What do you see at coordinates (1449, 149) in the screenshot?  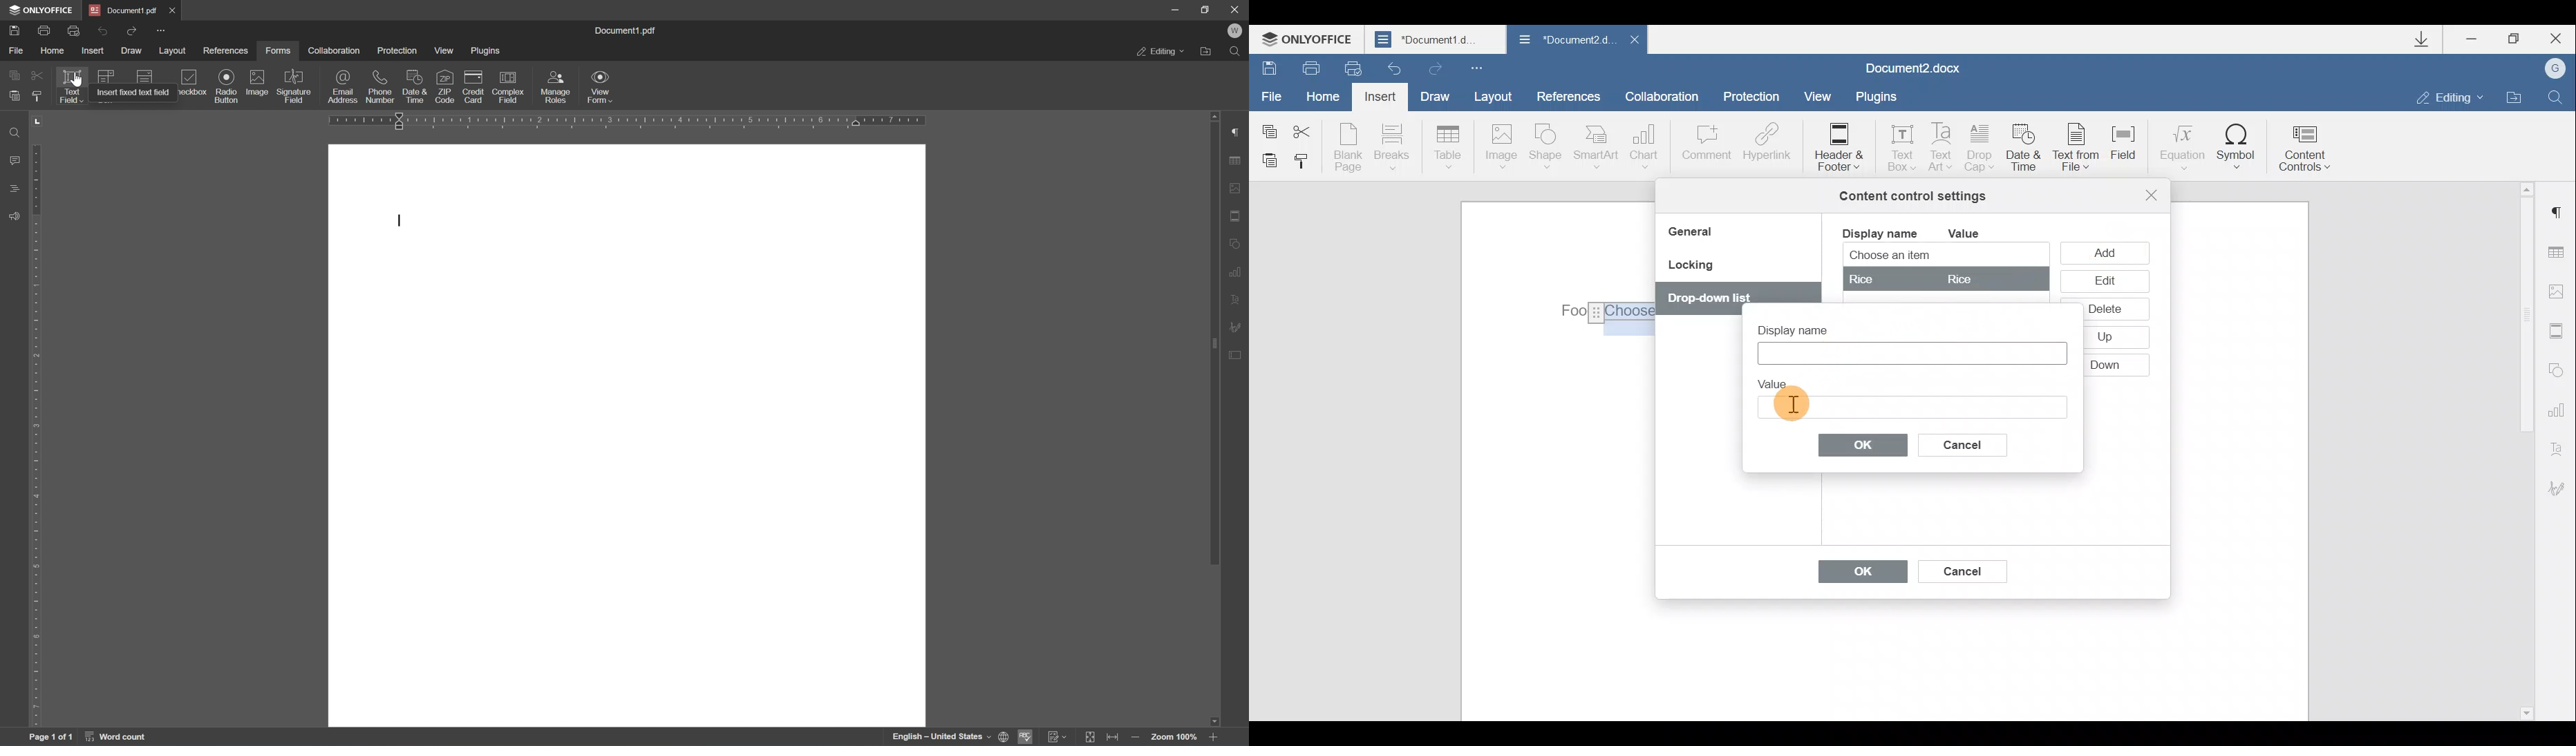 I see `Table` at bounding box center [1449, 149].